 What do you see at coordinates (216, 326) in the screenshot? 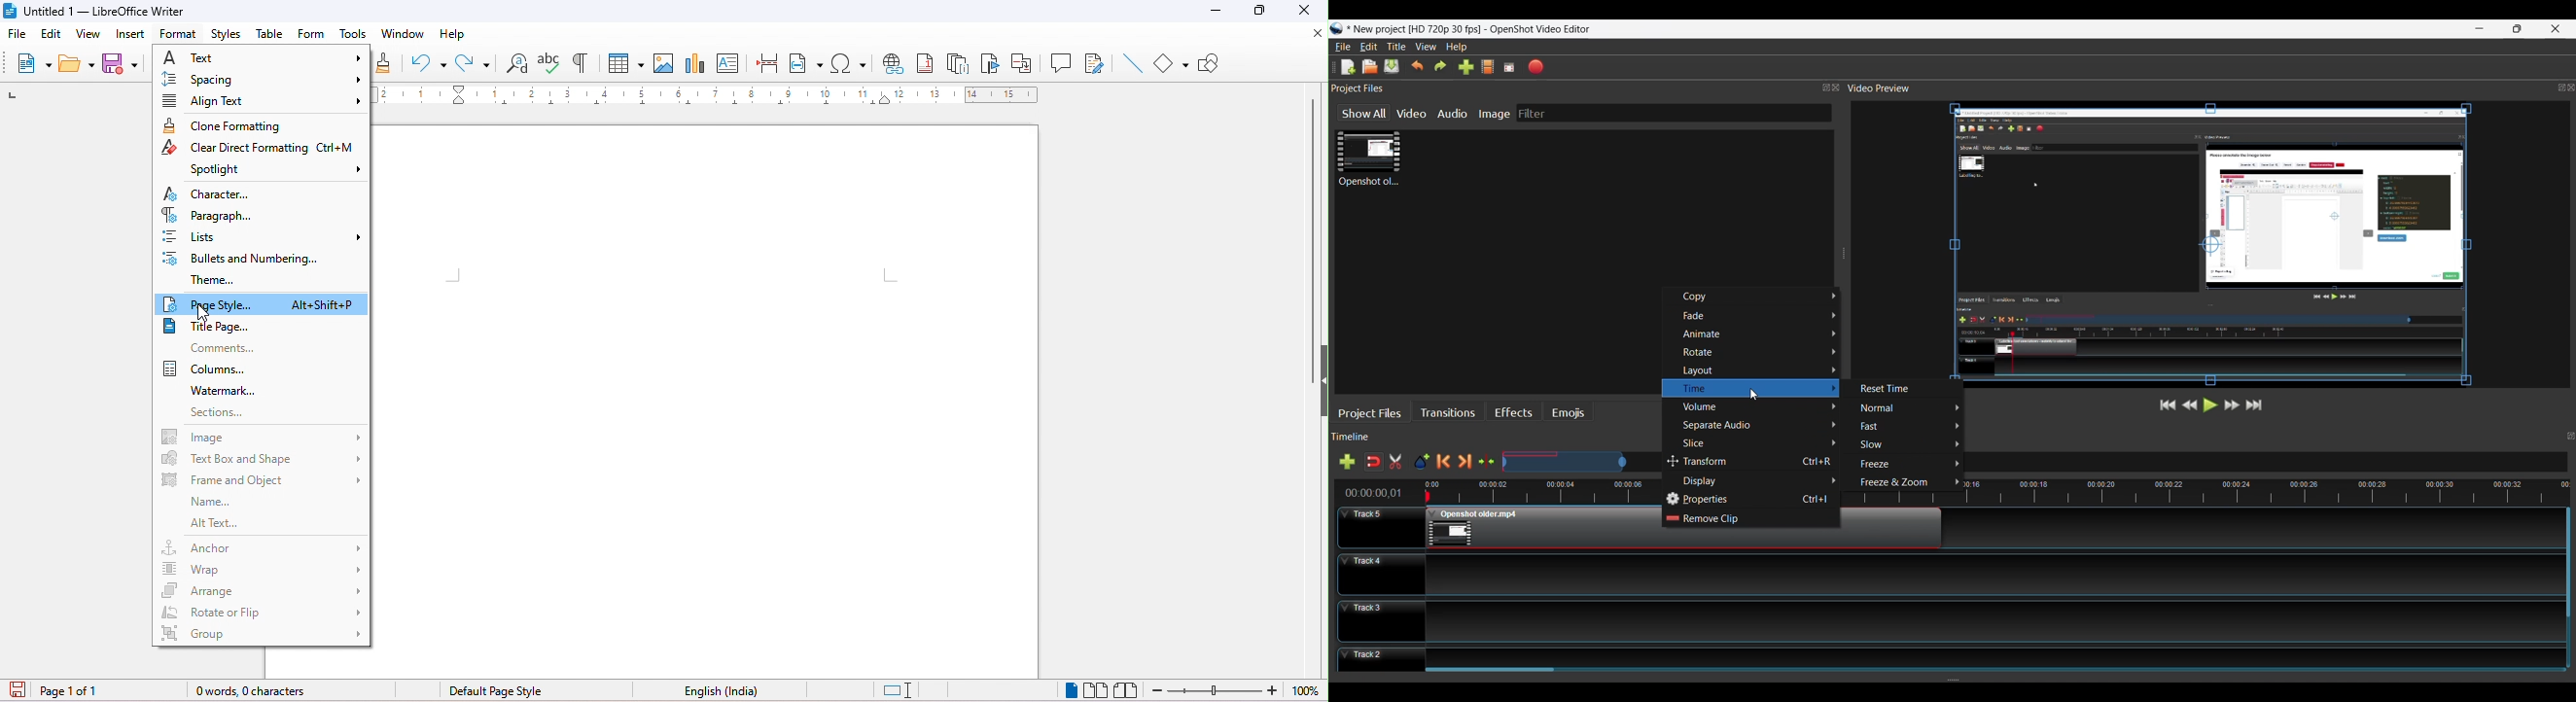
I see `title page` at bounding box center [216, 326].